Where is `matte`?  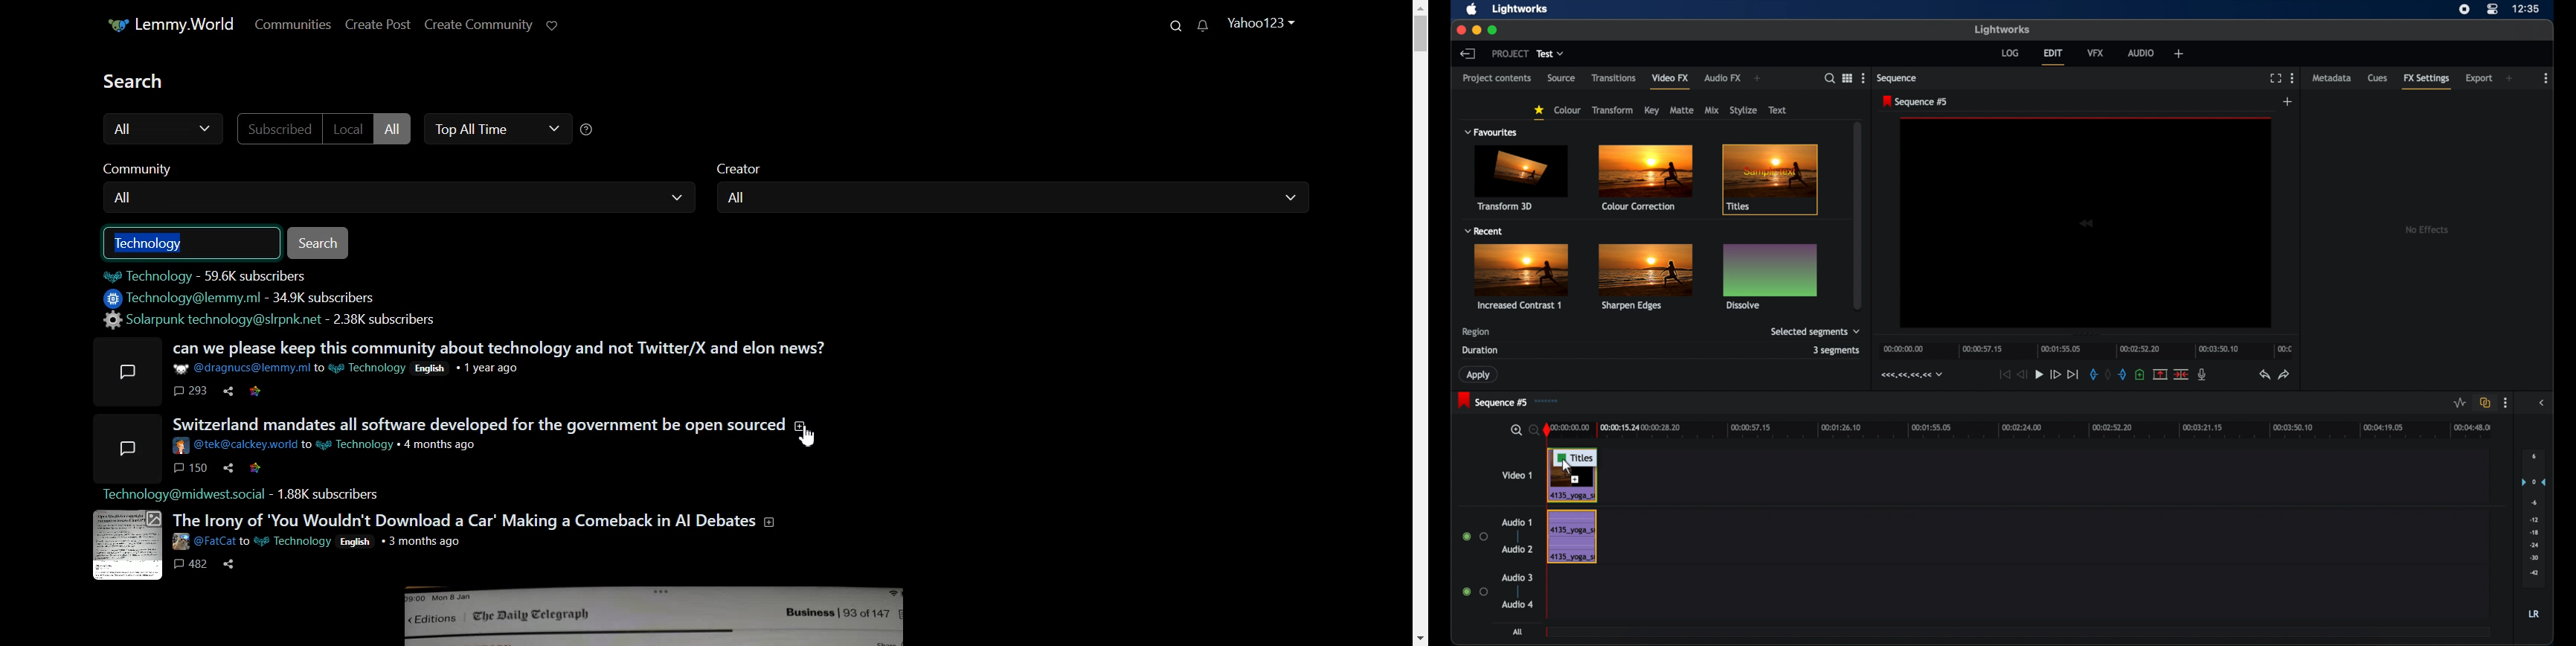
matte is located at coordinates (1682, 110).